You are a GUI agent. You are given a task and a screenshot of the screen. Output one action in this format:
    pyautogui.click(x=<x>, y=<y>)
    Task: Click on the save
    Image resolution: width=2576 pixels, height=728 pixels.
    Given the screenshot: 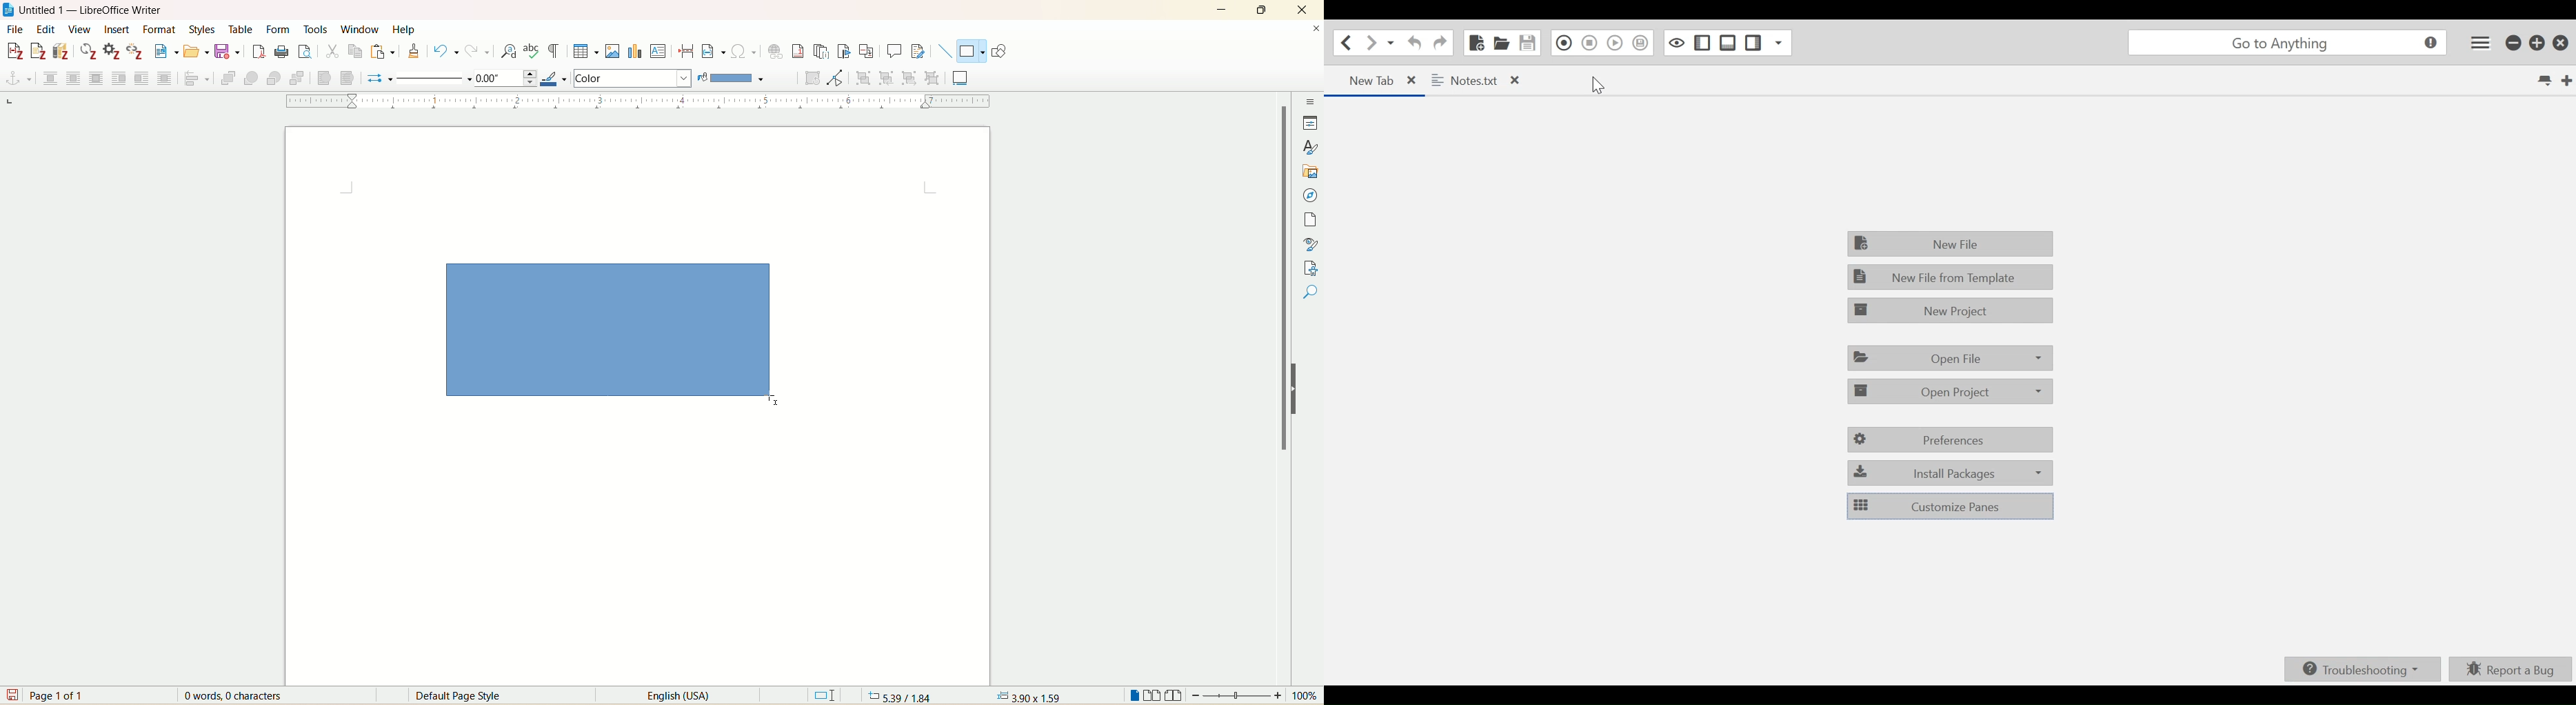 What is the action you would take?
    pyautogui.click(x=11, y=695)
    